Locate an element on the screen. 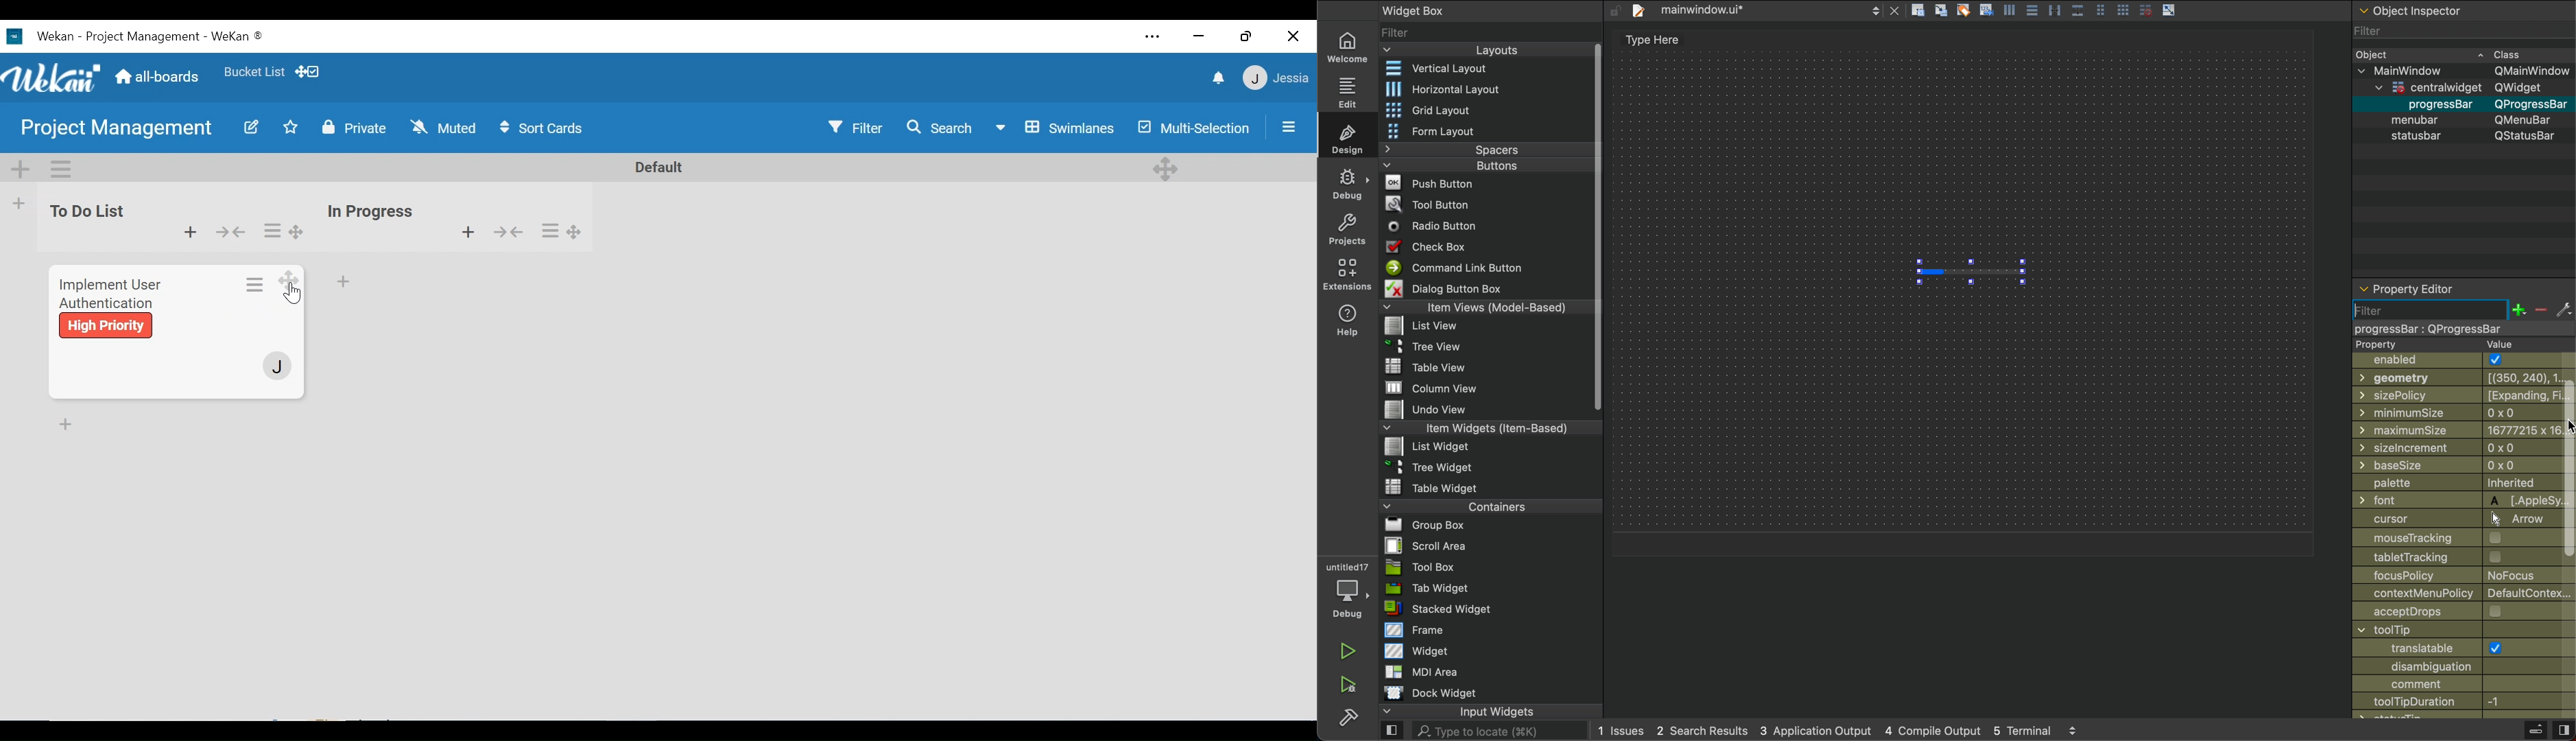 This screenshot has width=2576, height=756. design is located at coordinates (1350, 138).